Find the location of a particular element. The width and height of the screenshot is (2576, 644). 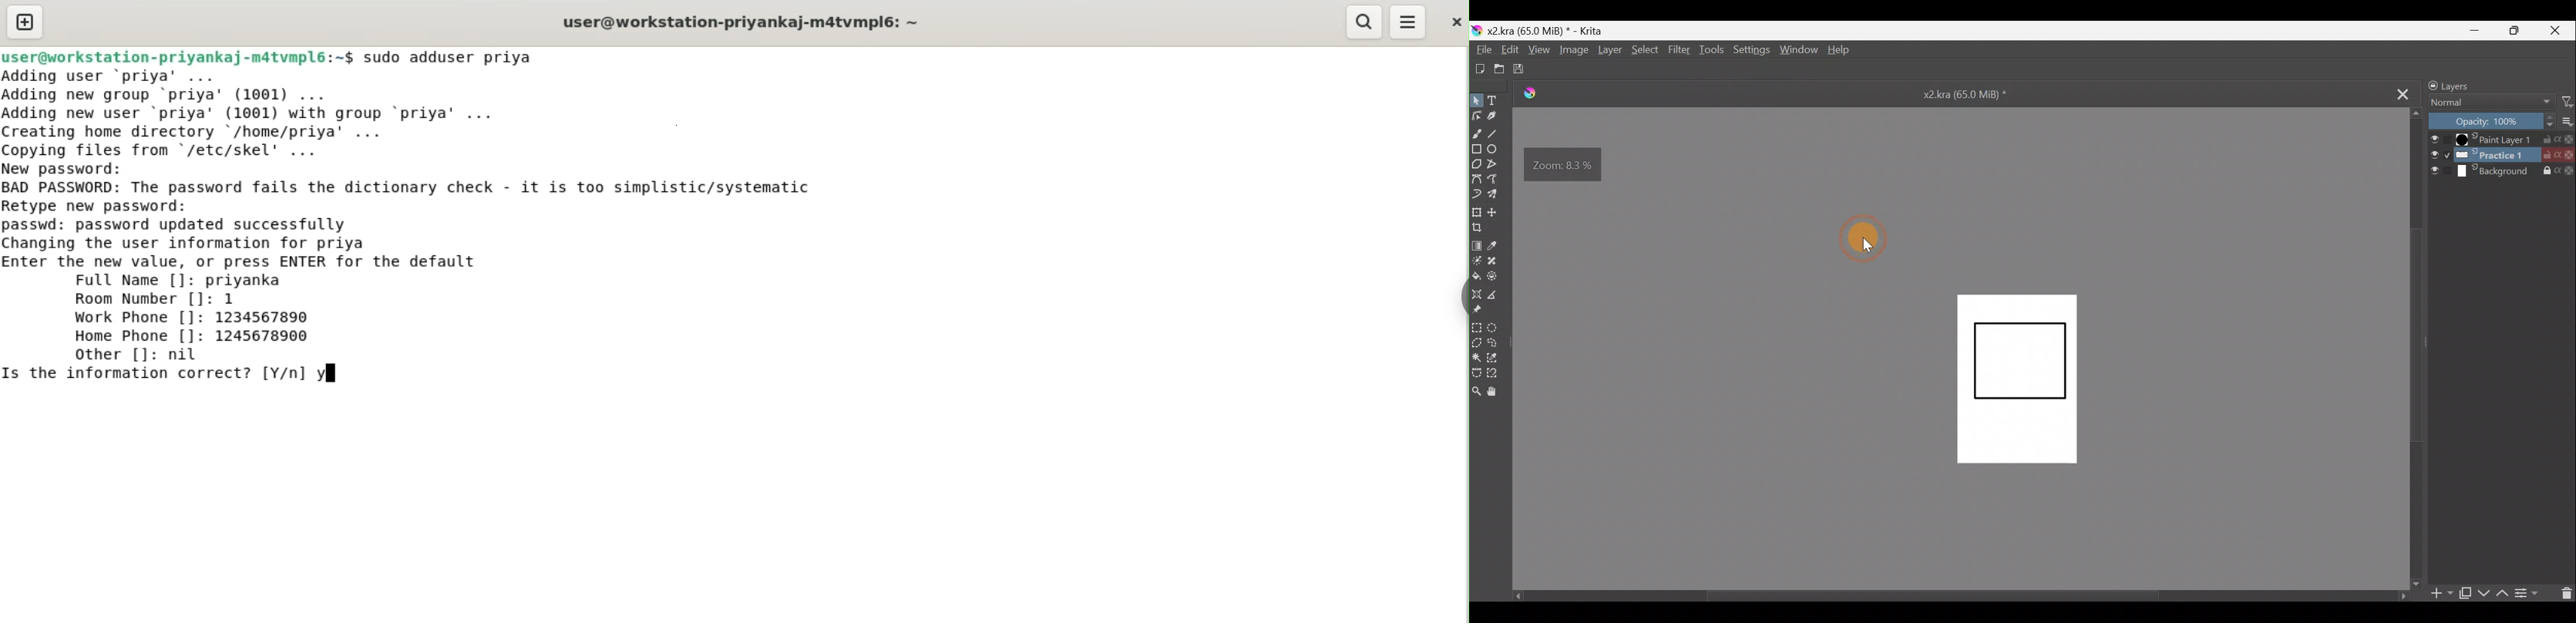

Polygon tool is located at coordinates (1477, 163).